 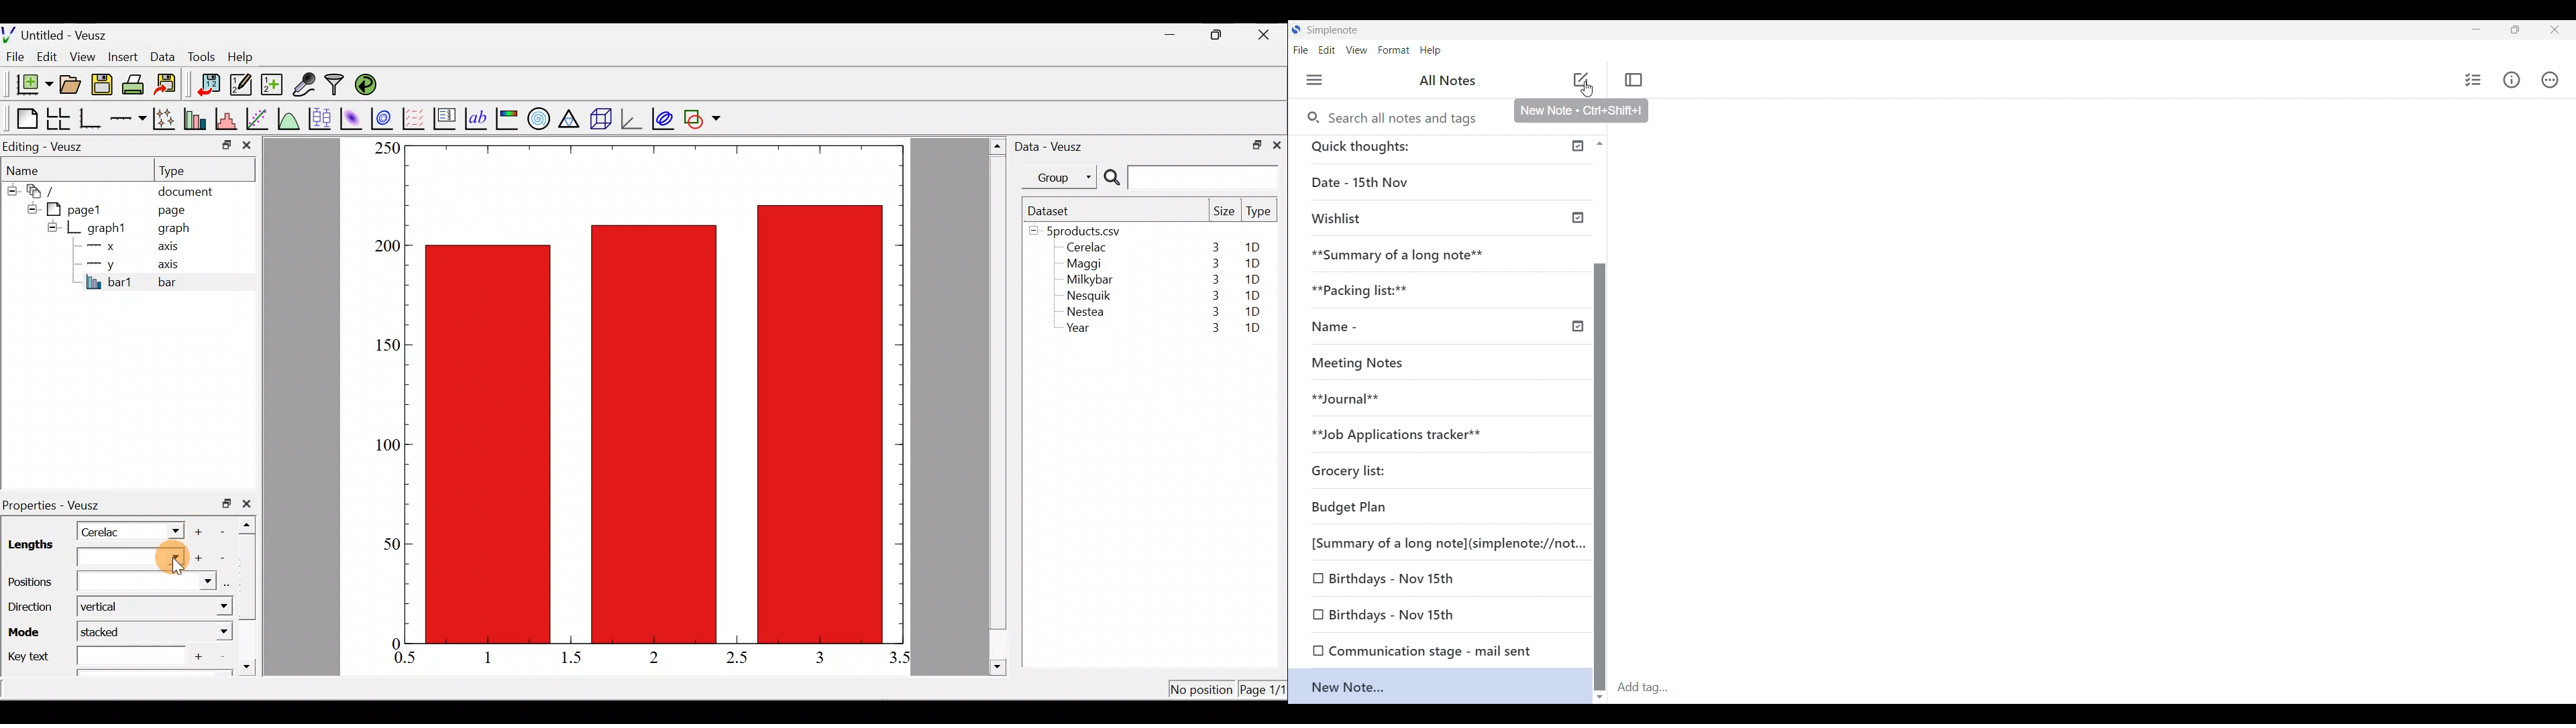 What do you see at coordinates (170, 209) in the screenshot?
I see `page` at bounding box center [170, 209].